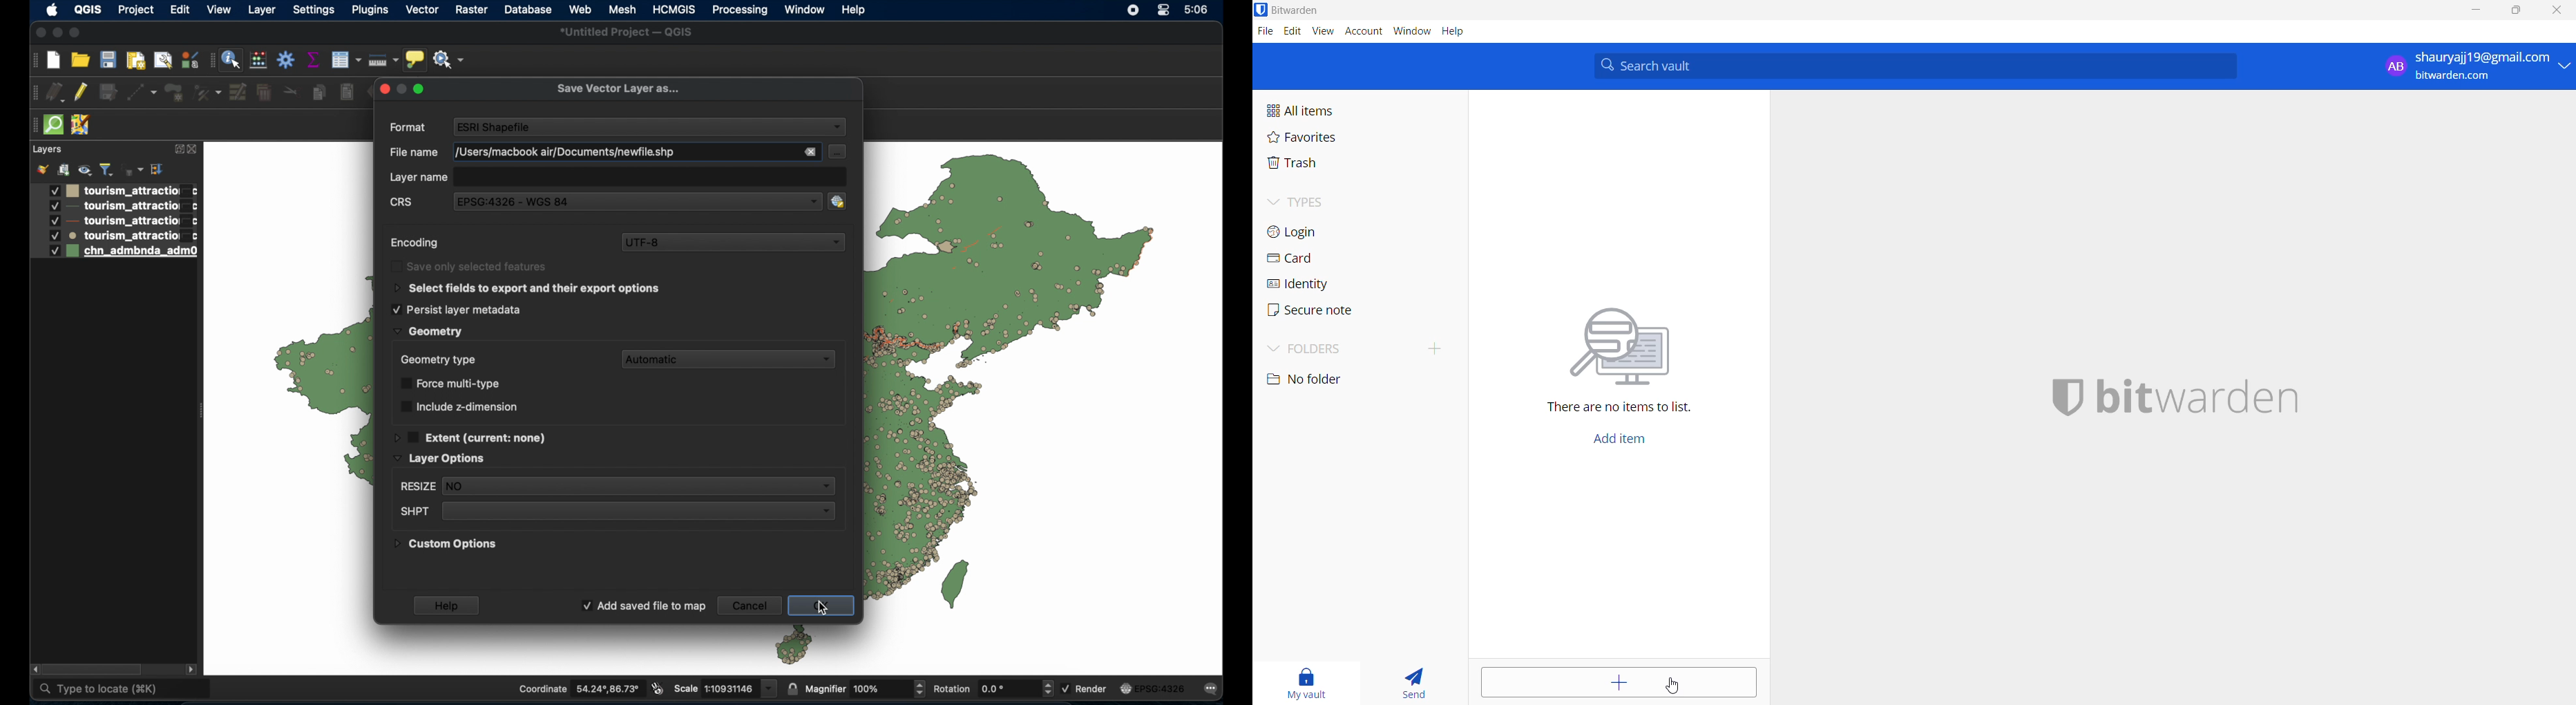 The height and width of the screenshot is (728, 2576). Describe the element at coordinates (643, 606) in the screenshot. I see `add saved file to map` at that location.